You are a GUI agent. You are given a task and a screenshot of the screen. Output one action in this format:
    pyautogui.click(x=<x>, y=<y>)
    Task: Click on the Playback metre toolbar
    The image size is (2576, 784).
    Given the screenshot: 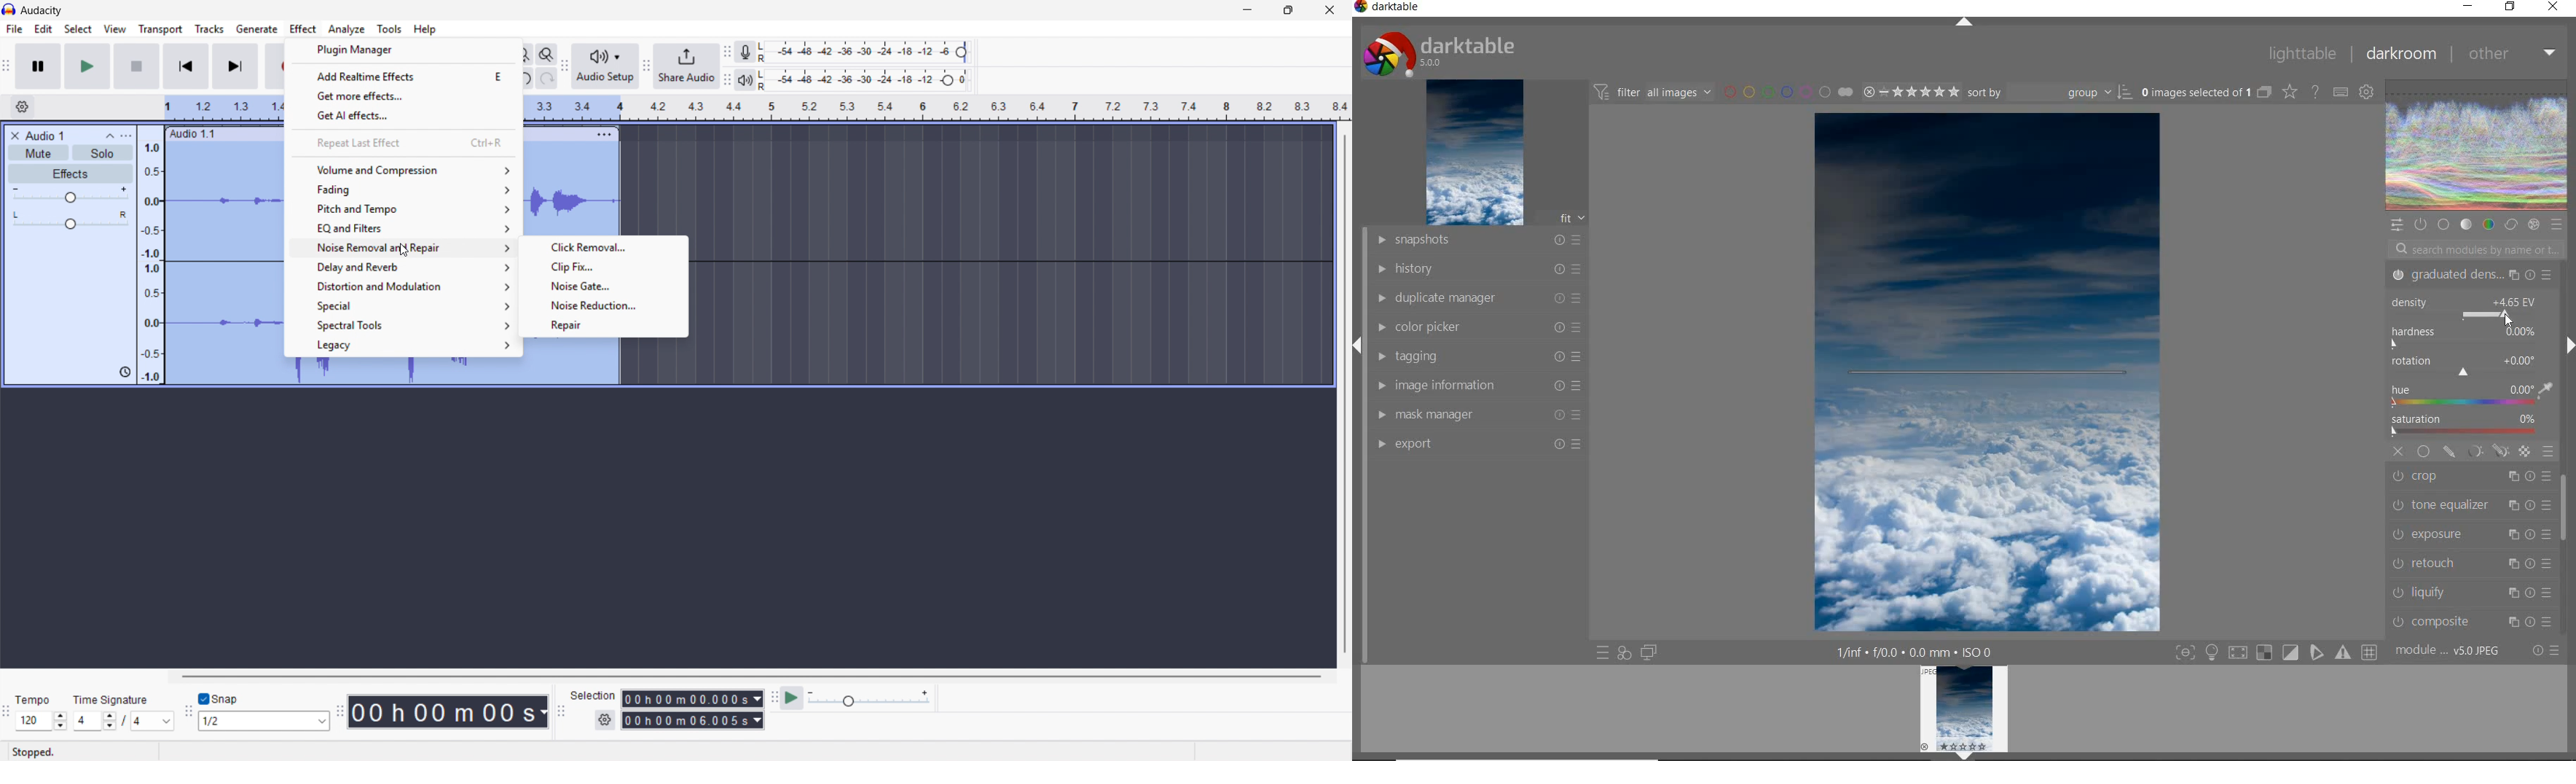 What is the action you would take?
    pyautogui.click(x=727, y=80)
    